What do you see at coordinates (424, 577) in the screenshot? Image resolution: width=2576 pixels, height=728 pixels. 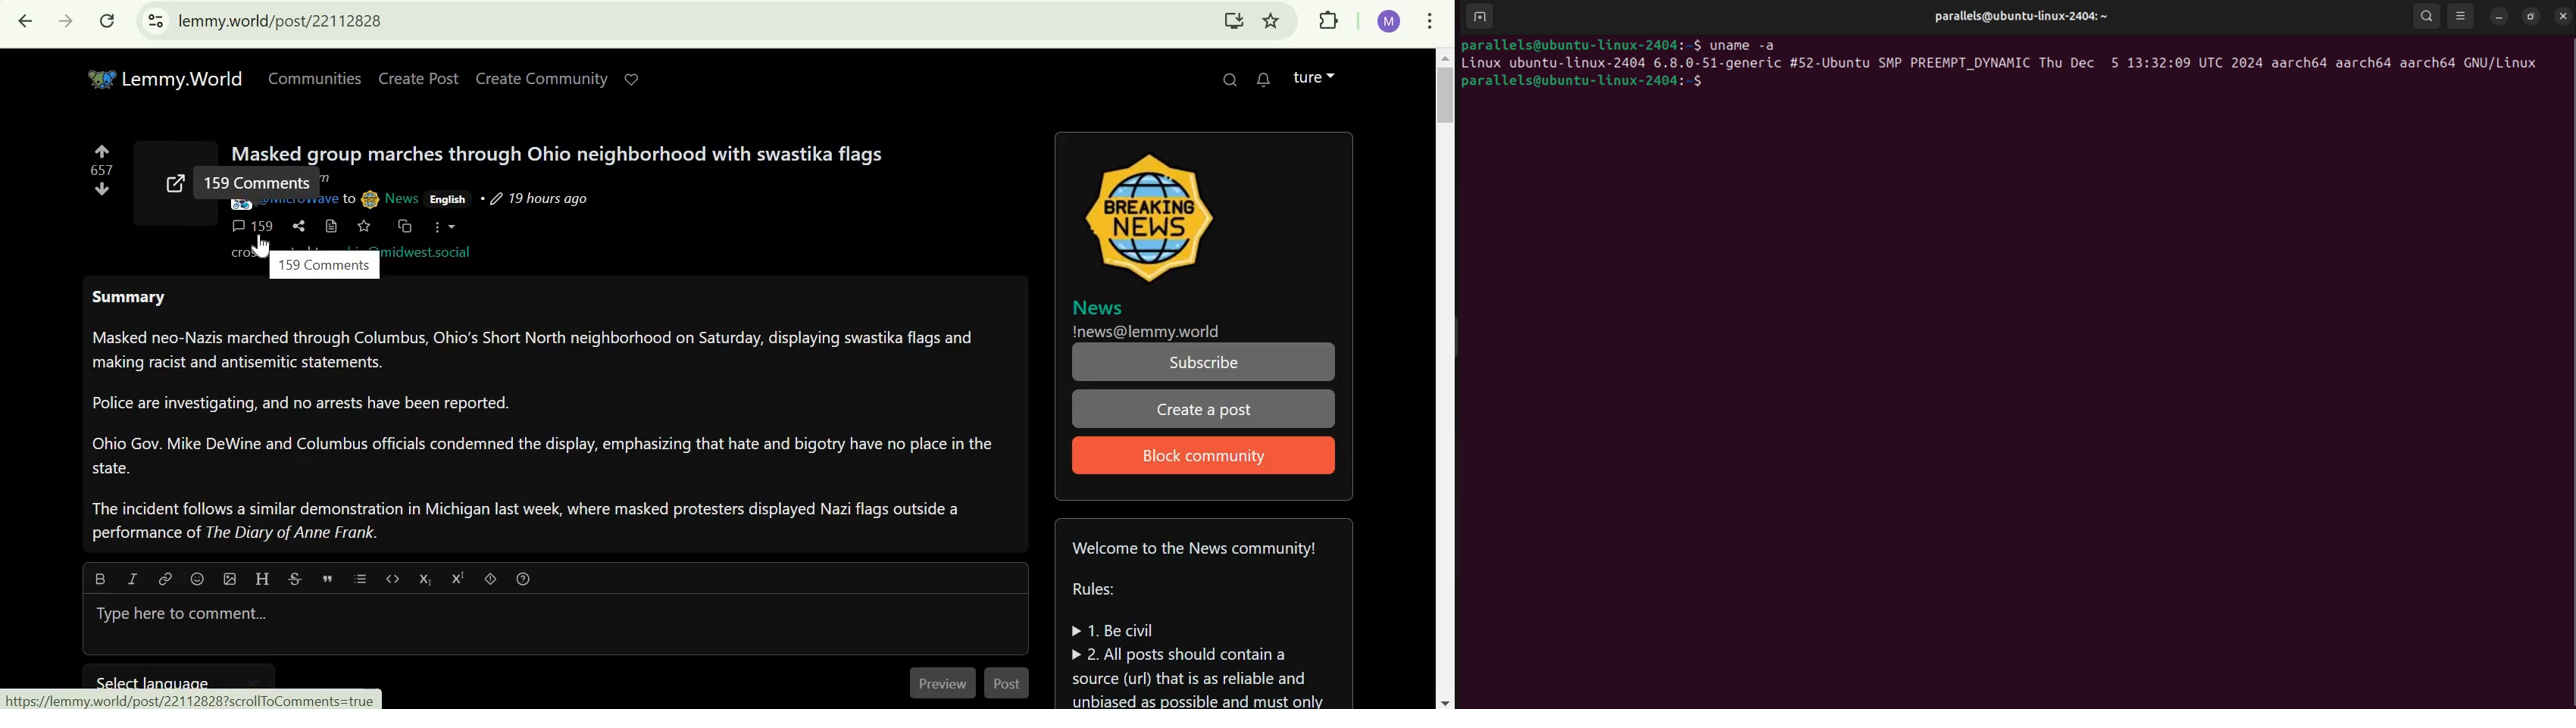 I see `subscript` at bounding box center [424, 577].